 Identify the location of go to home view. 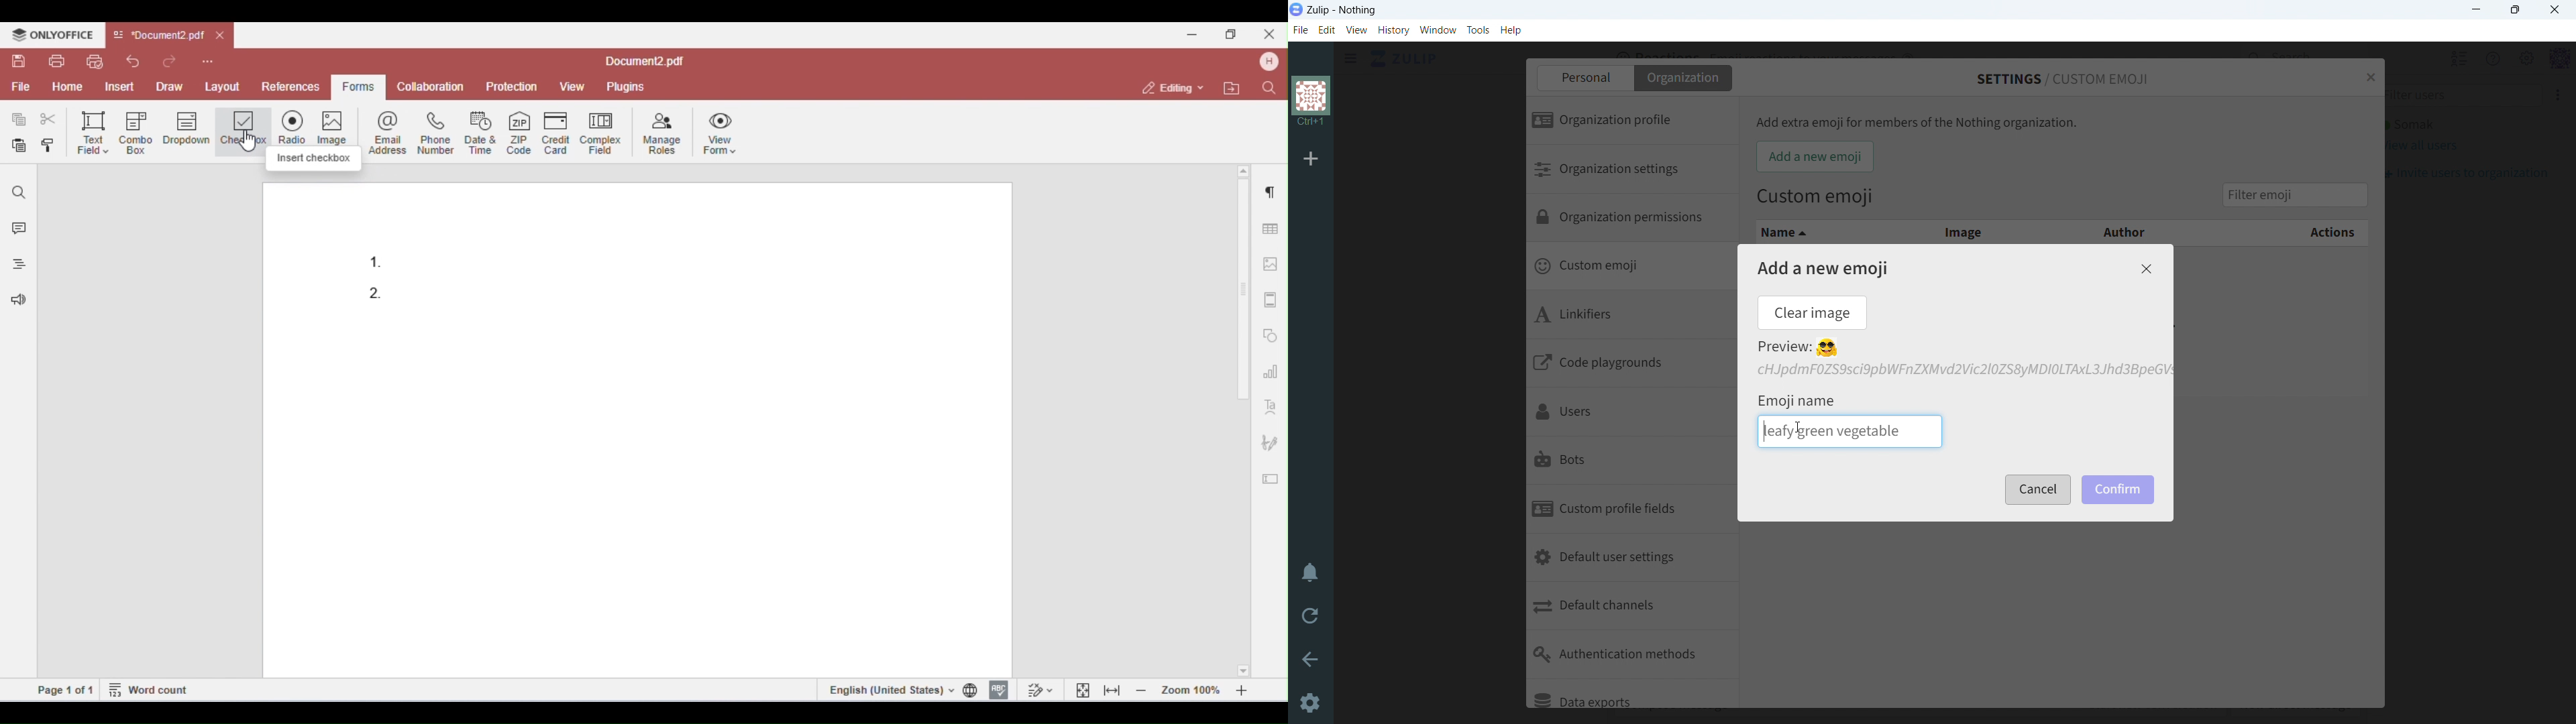
(1404, 59).